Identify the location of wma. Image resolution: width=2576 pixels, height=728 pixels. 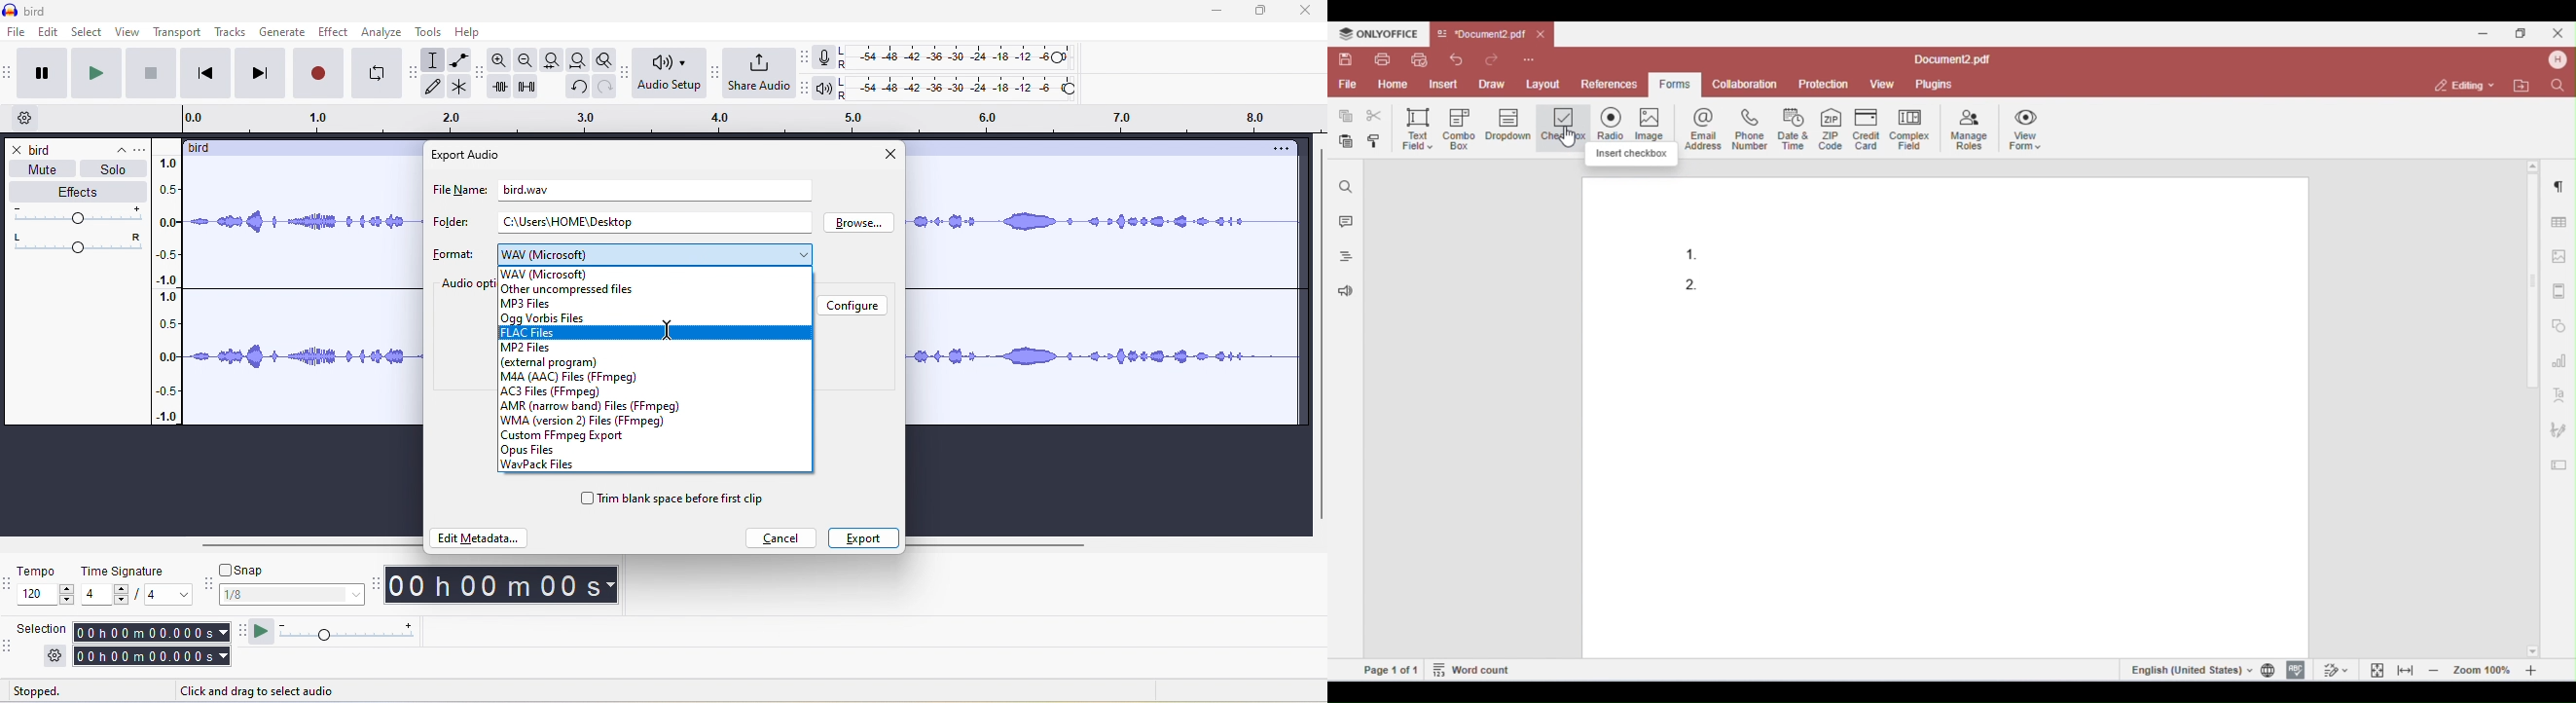
(591, 422).